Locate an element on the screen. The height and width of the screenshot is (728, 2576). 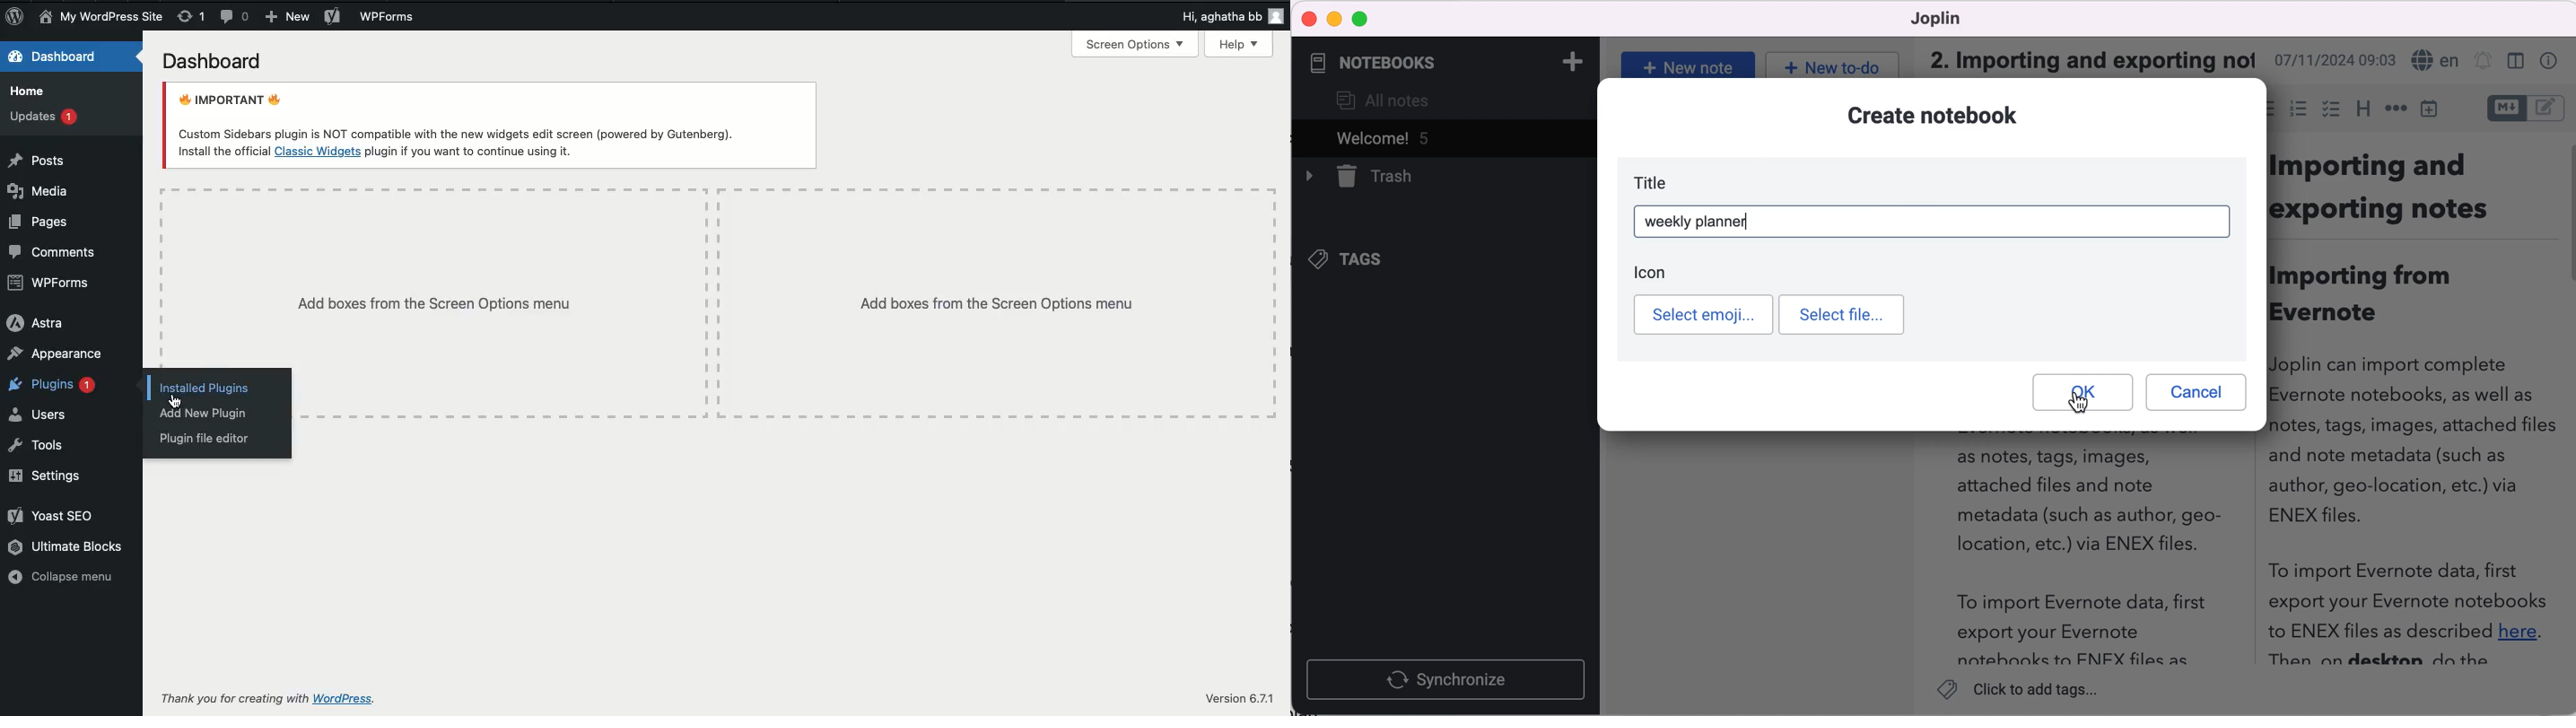
ok is located at coordinates (2082, 392).